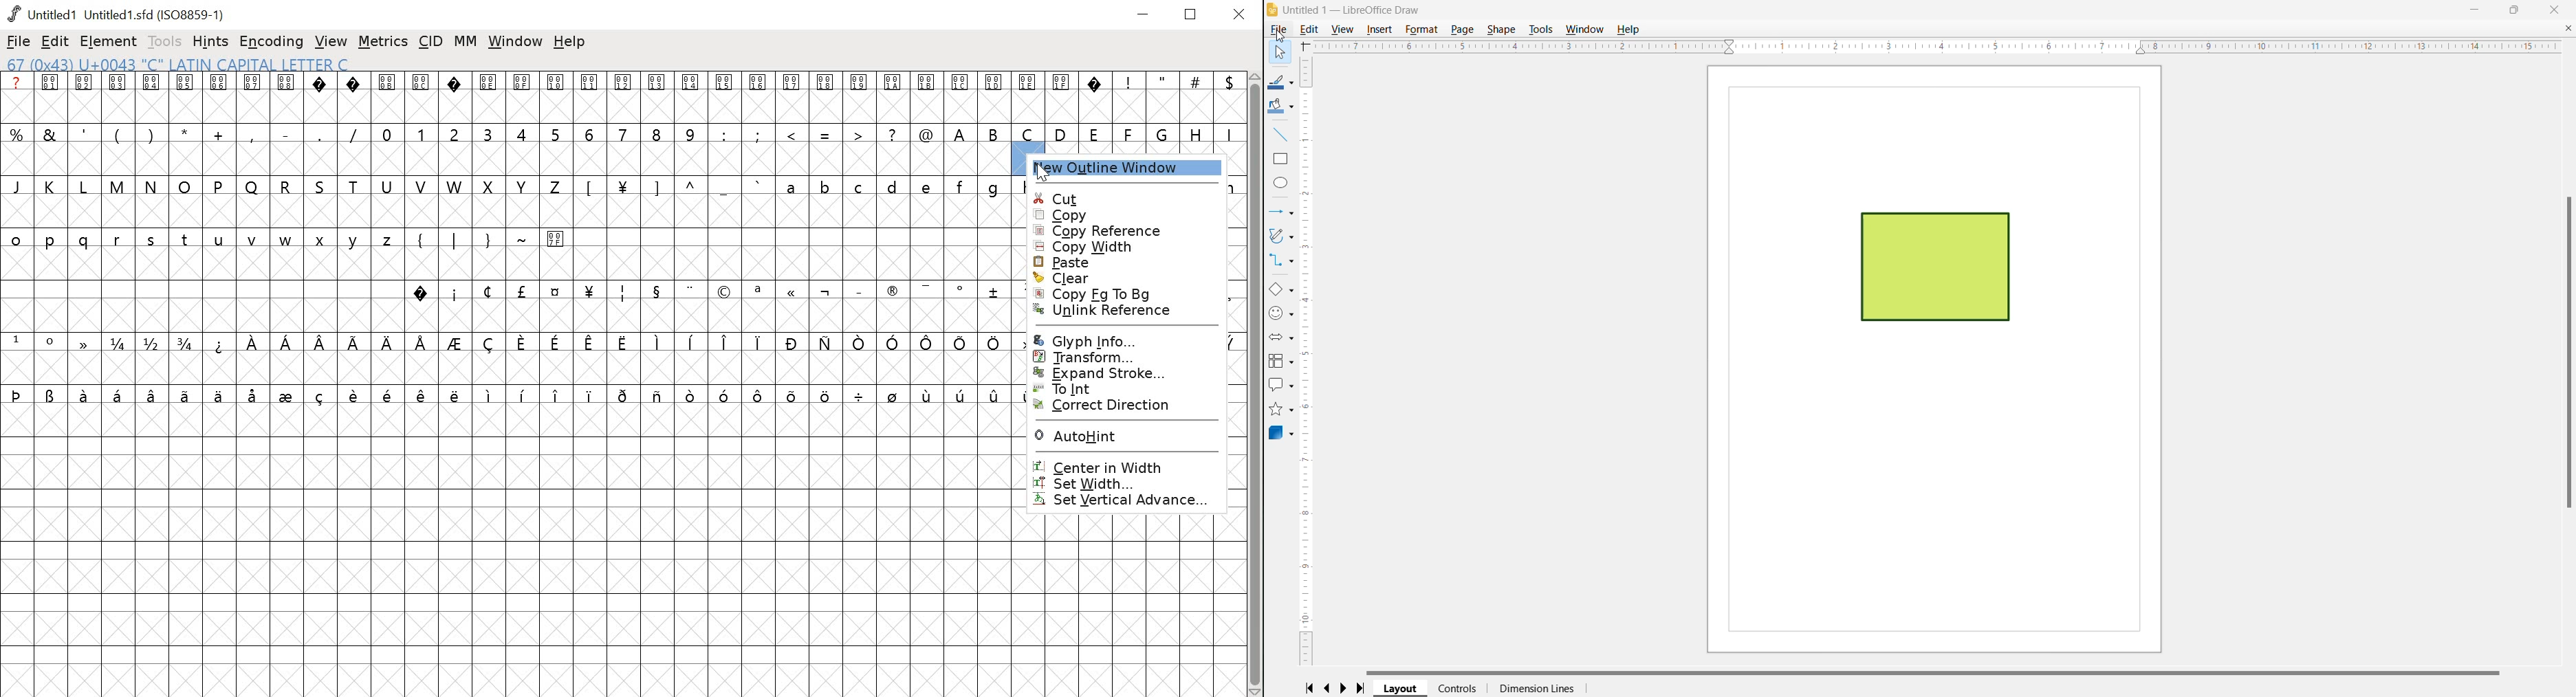 Image resolution: width=2576 pixels, height=700 pixels. I want to click on To Int, so click(1115, 388).